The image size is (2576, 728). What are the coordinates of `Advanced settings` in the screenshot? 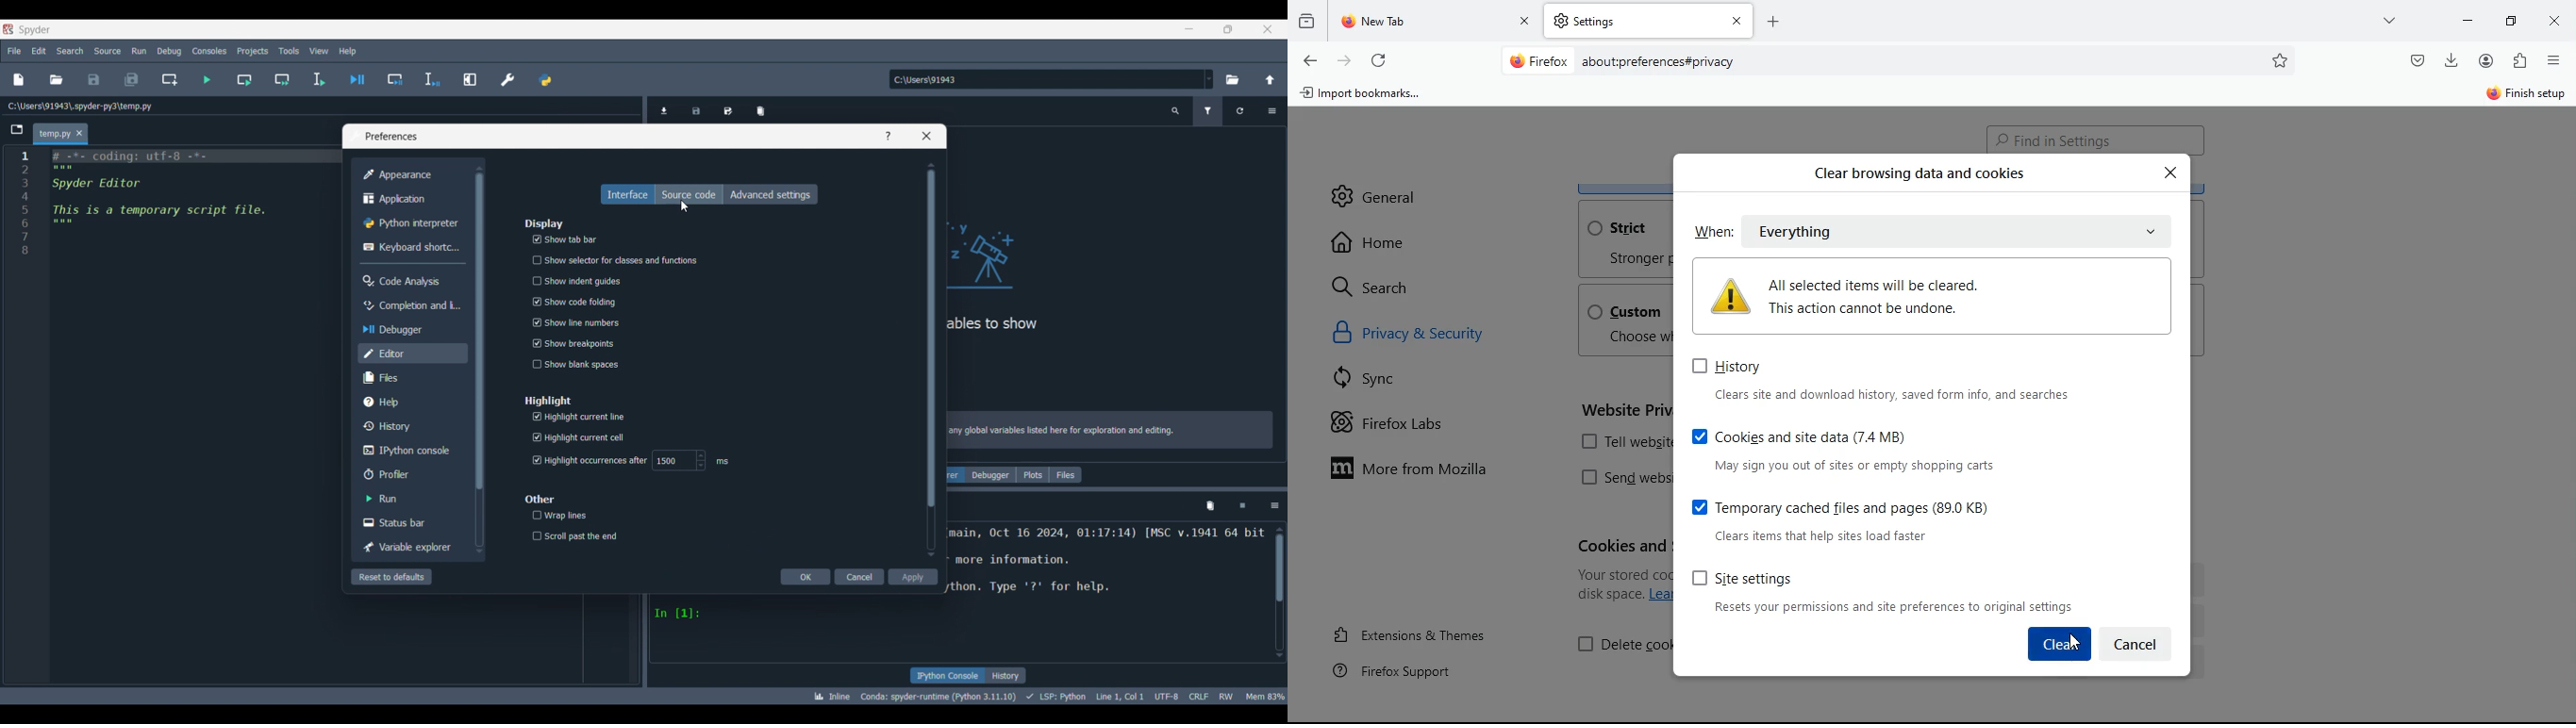 It's located at (771, 194).